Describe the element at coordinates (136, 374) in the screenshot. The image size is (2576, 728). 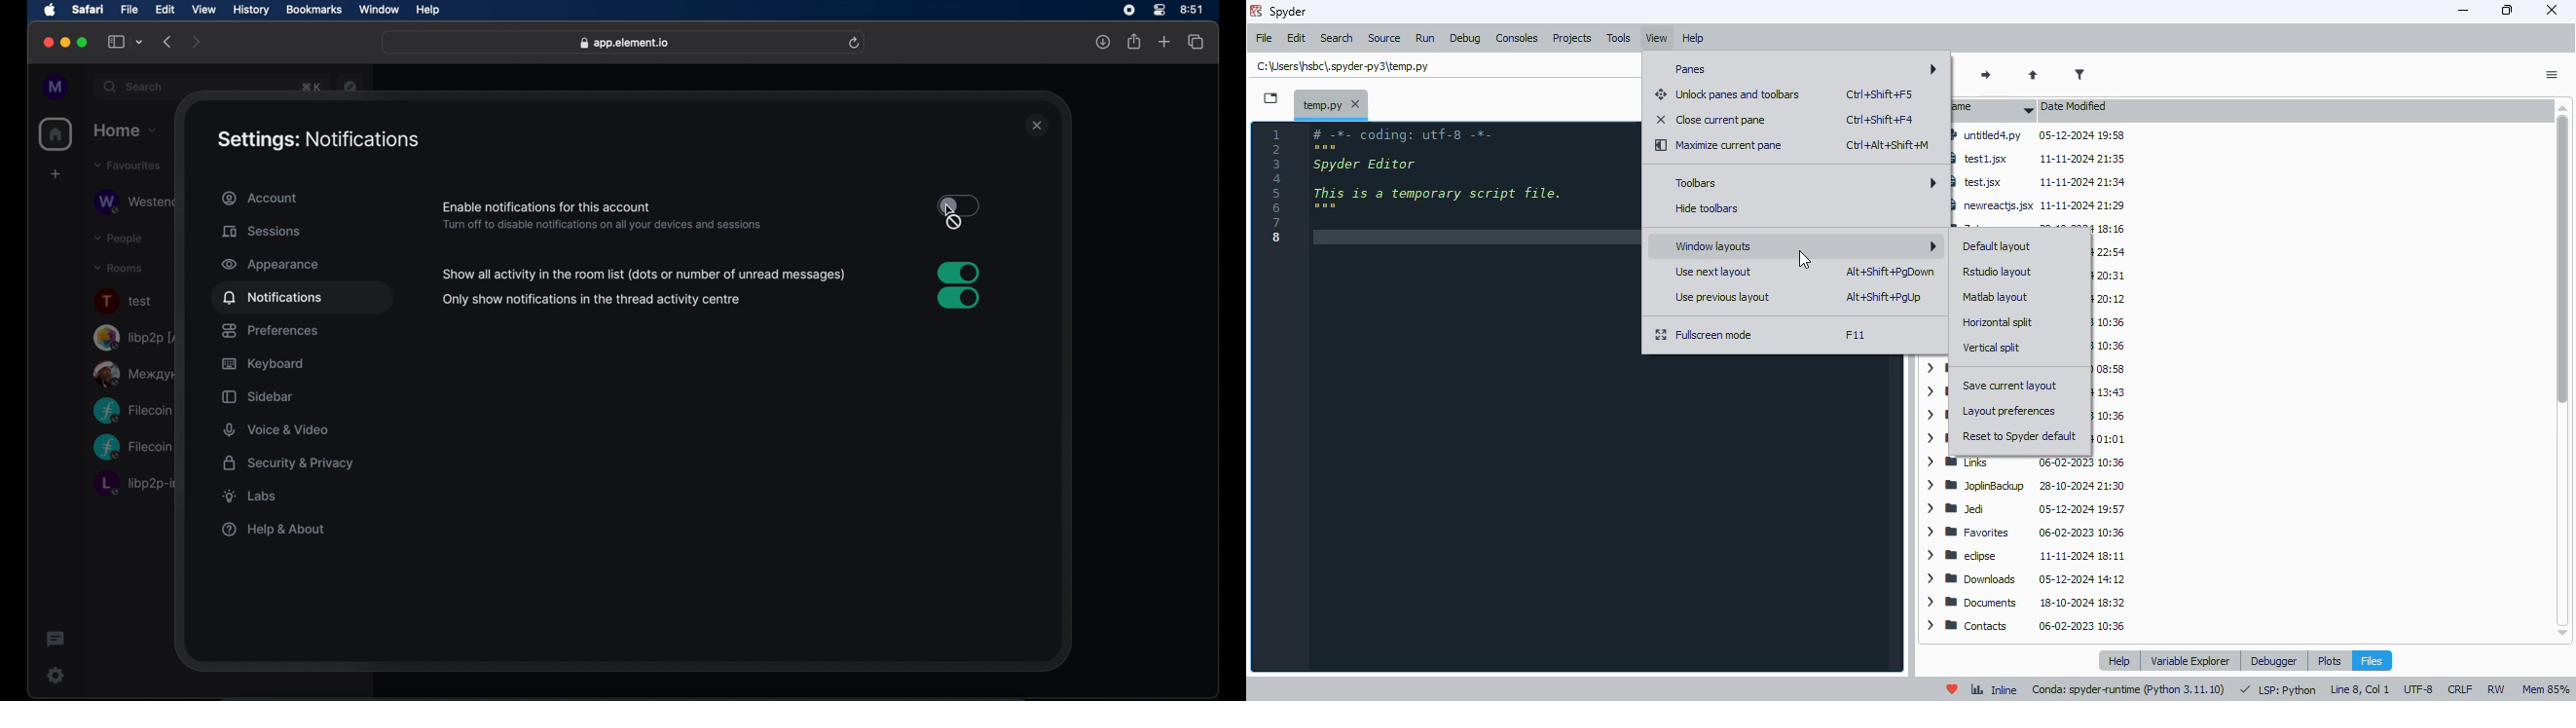
I see `public room` at that location.